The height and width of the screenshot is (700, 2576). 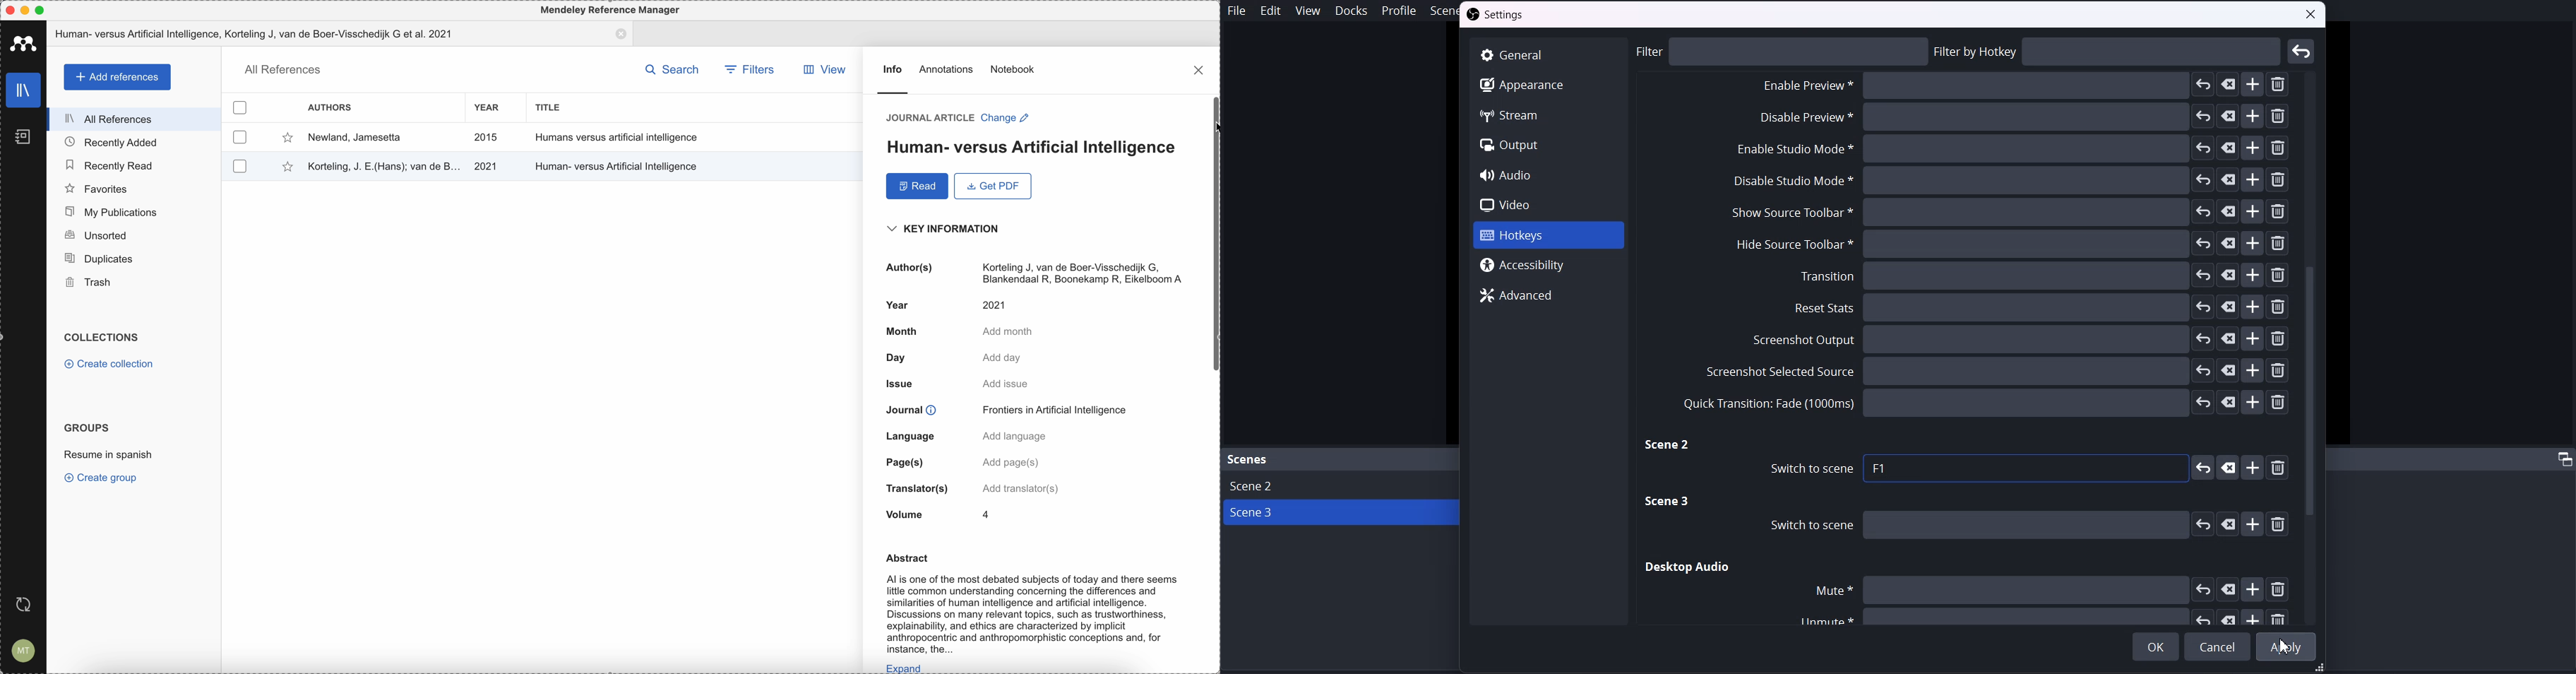 I want to click on checkbox, so click(x=241, y=105).